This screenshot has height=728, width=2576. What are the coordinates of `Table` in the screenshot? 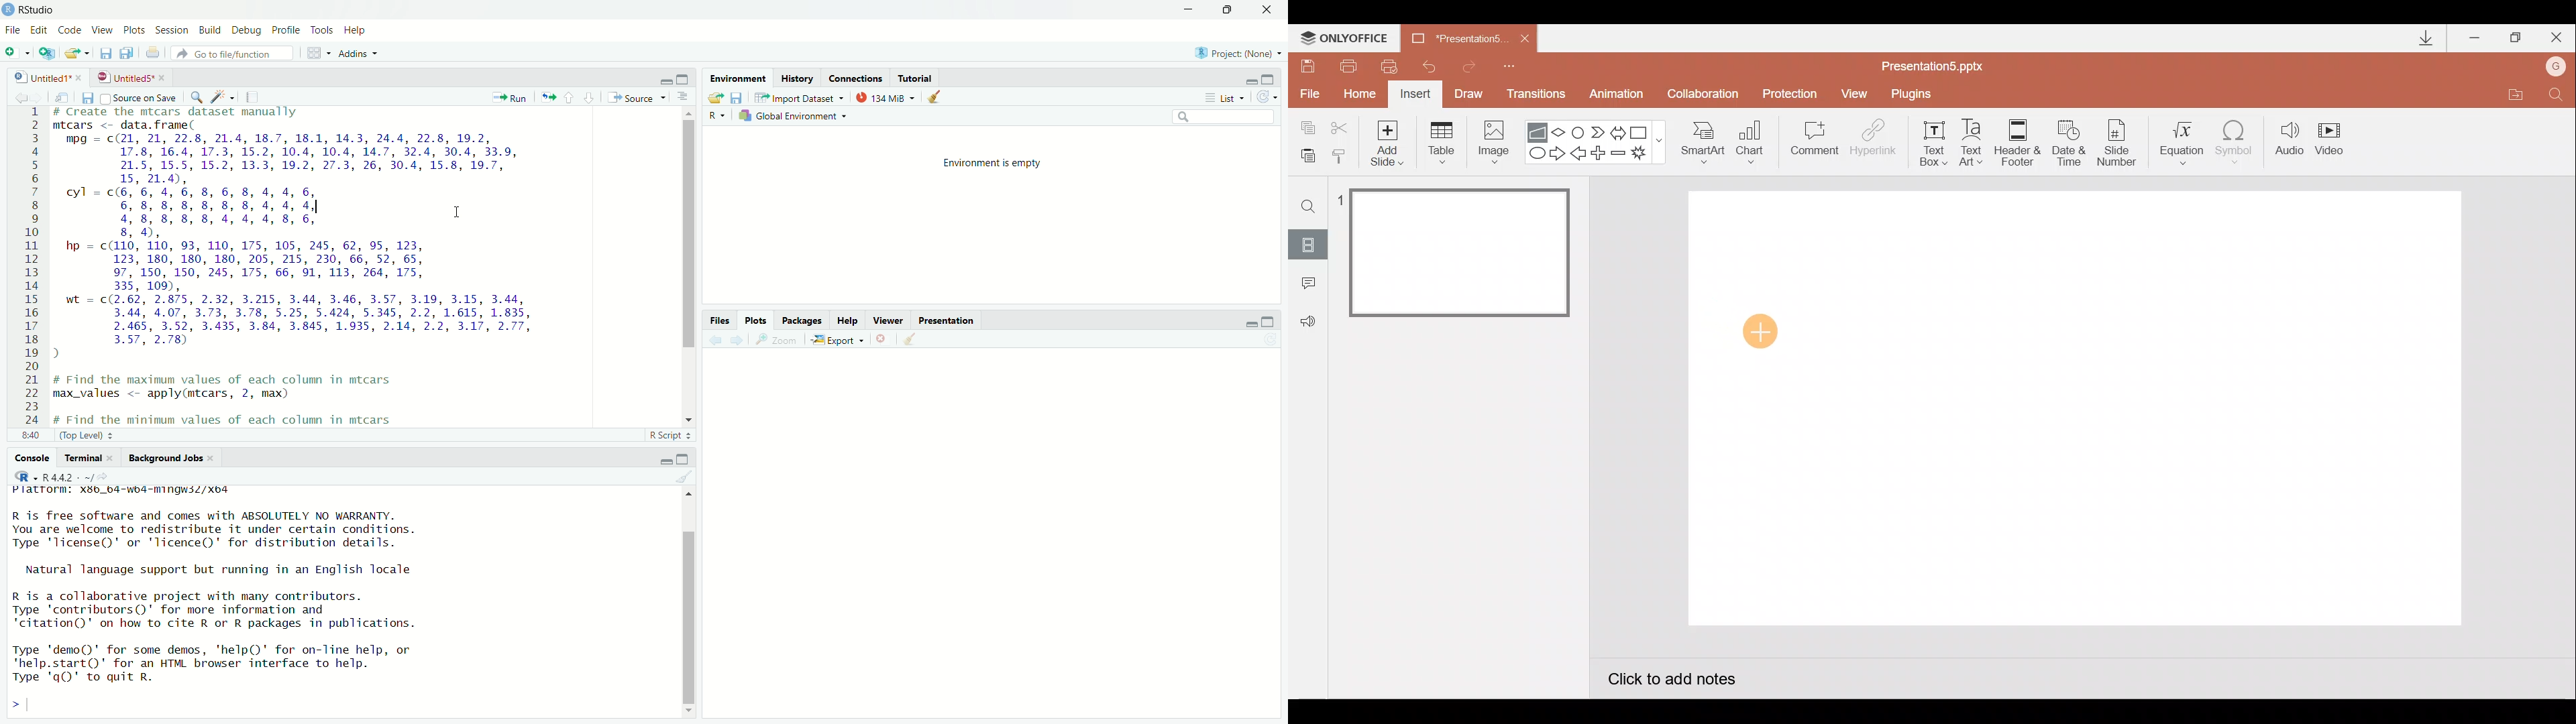 It's located at (1440, 141).